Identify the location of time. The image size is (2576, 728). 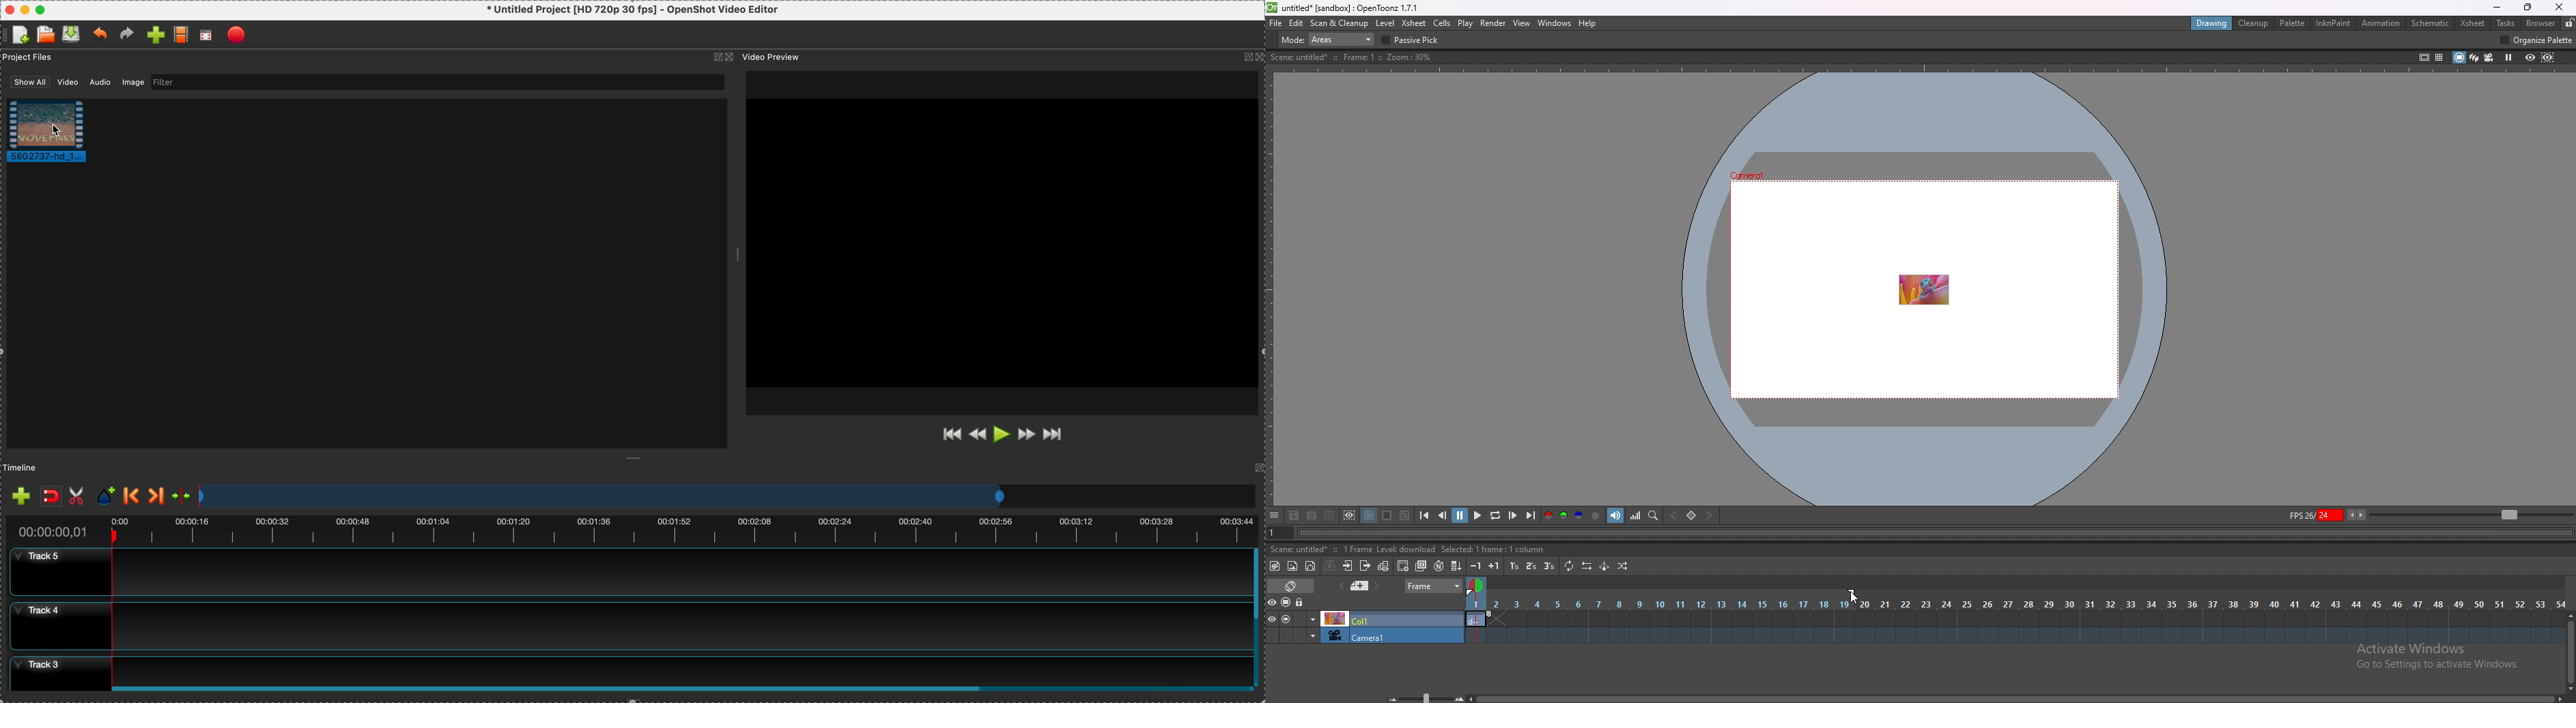
(2015, 603).